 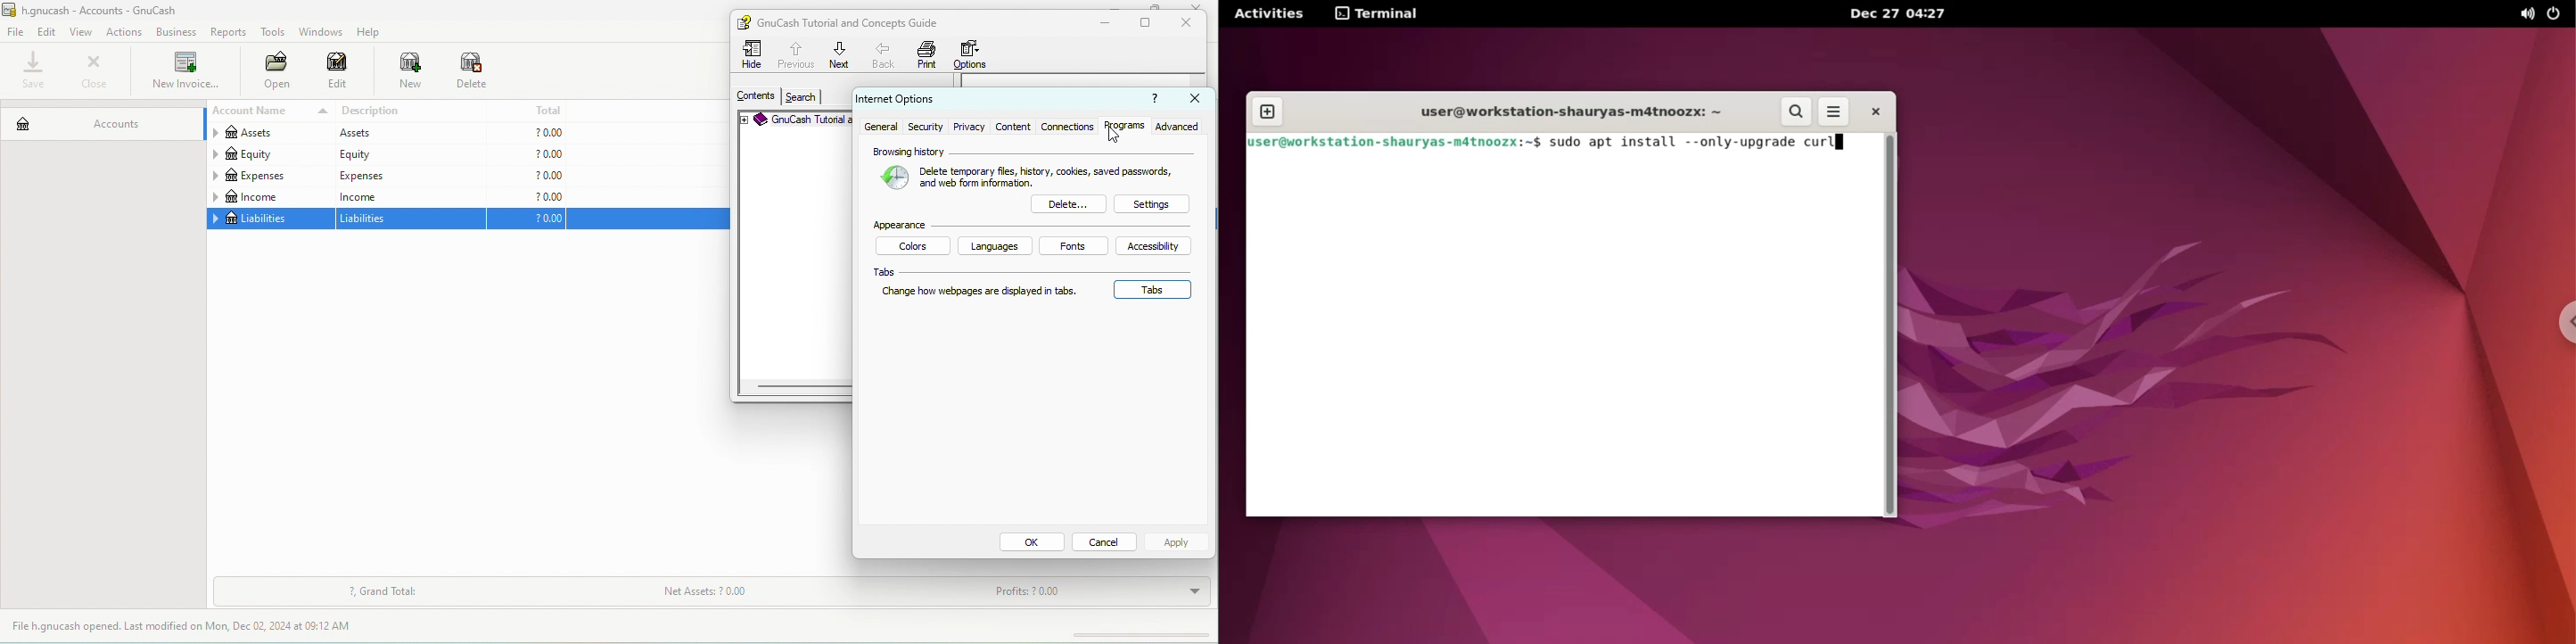 I want to click on next, so click(x=840, y=54).